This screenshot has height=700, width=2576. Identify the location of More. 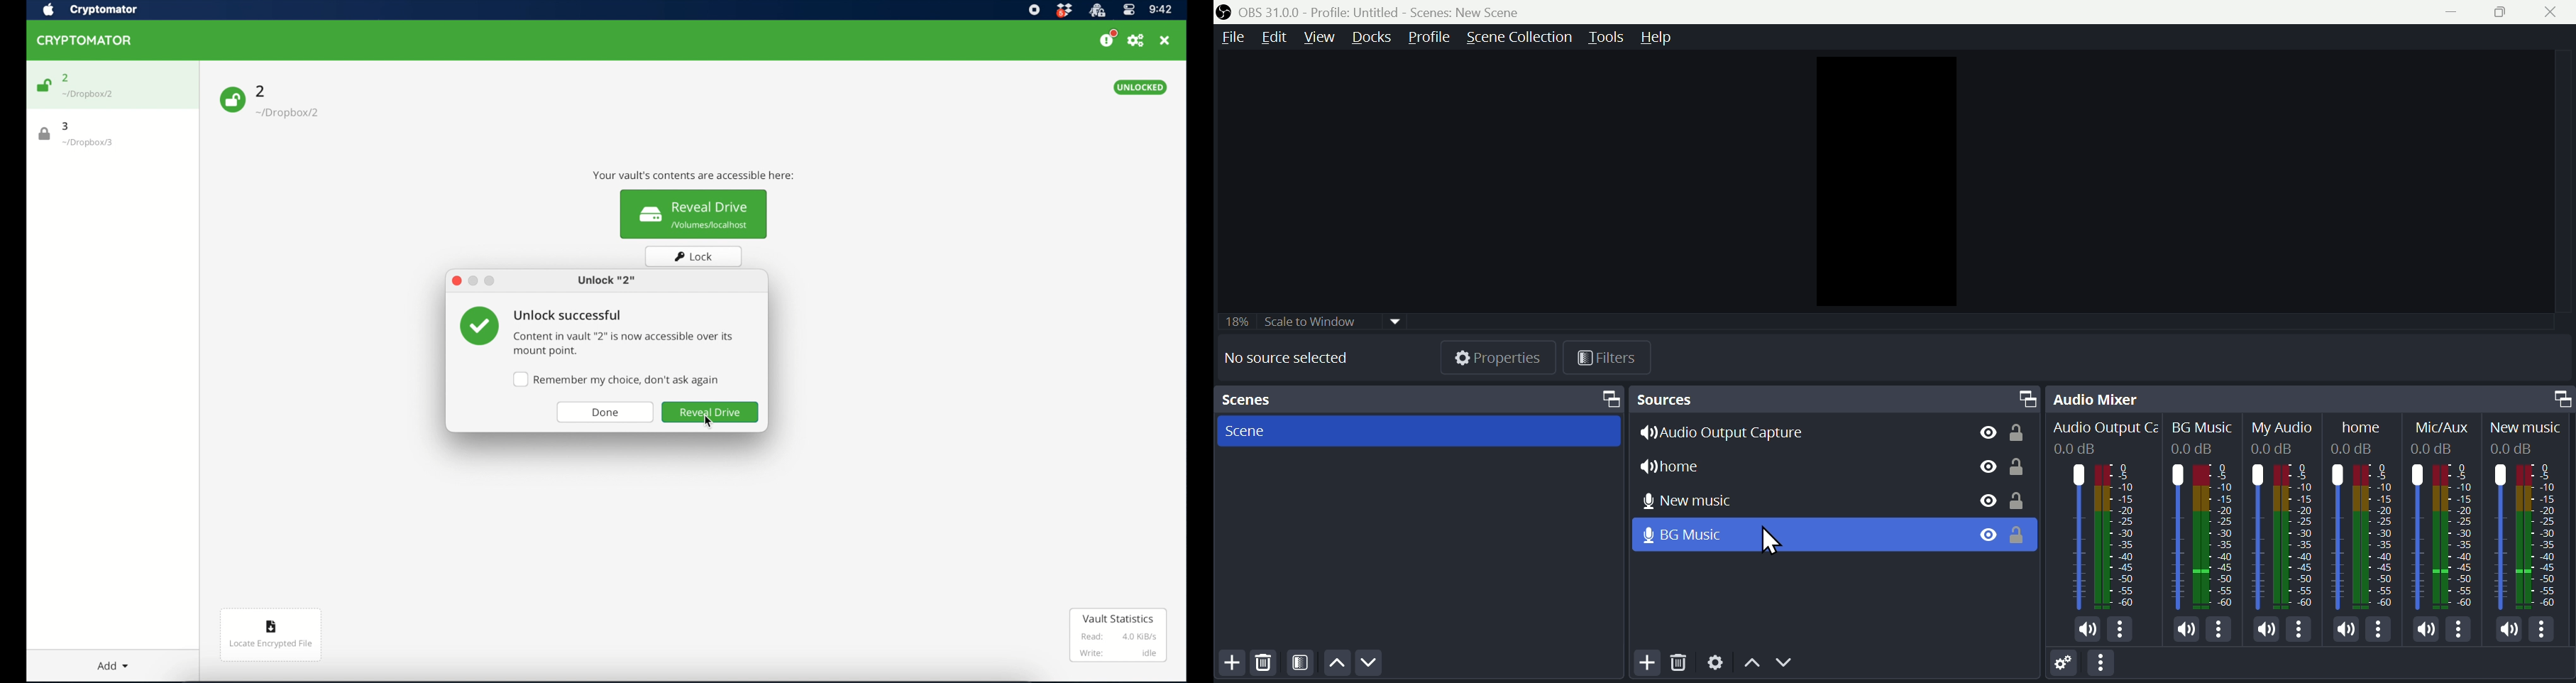
(2123, 630).